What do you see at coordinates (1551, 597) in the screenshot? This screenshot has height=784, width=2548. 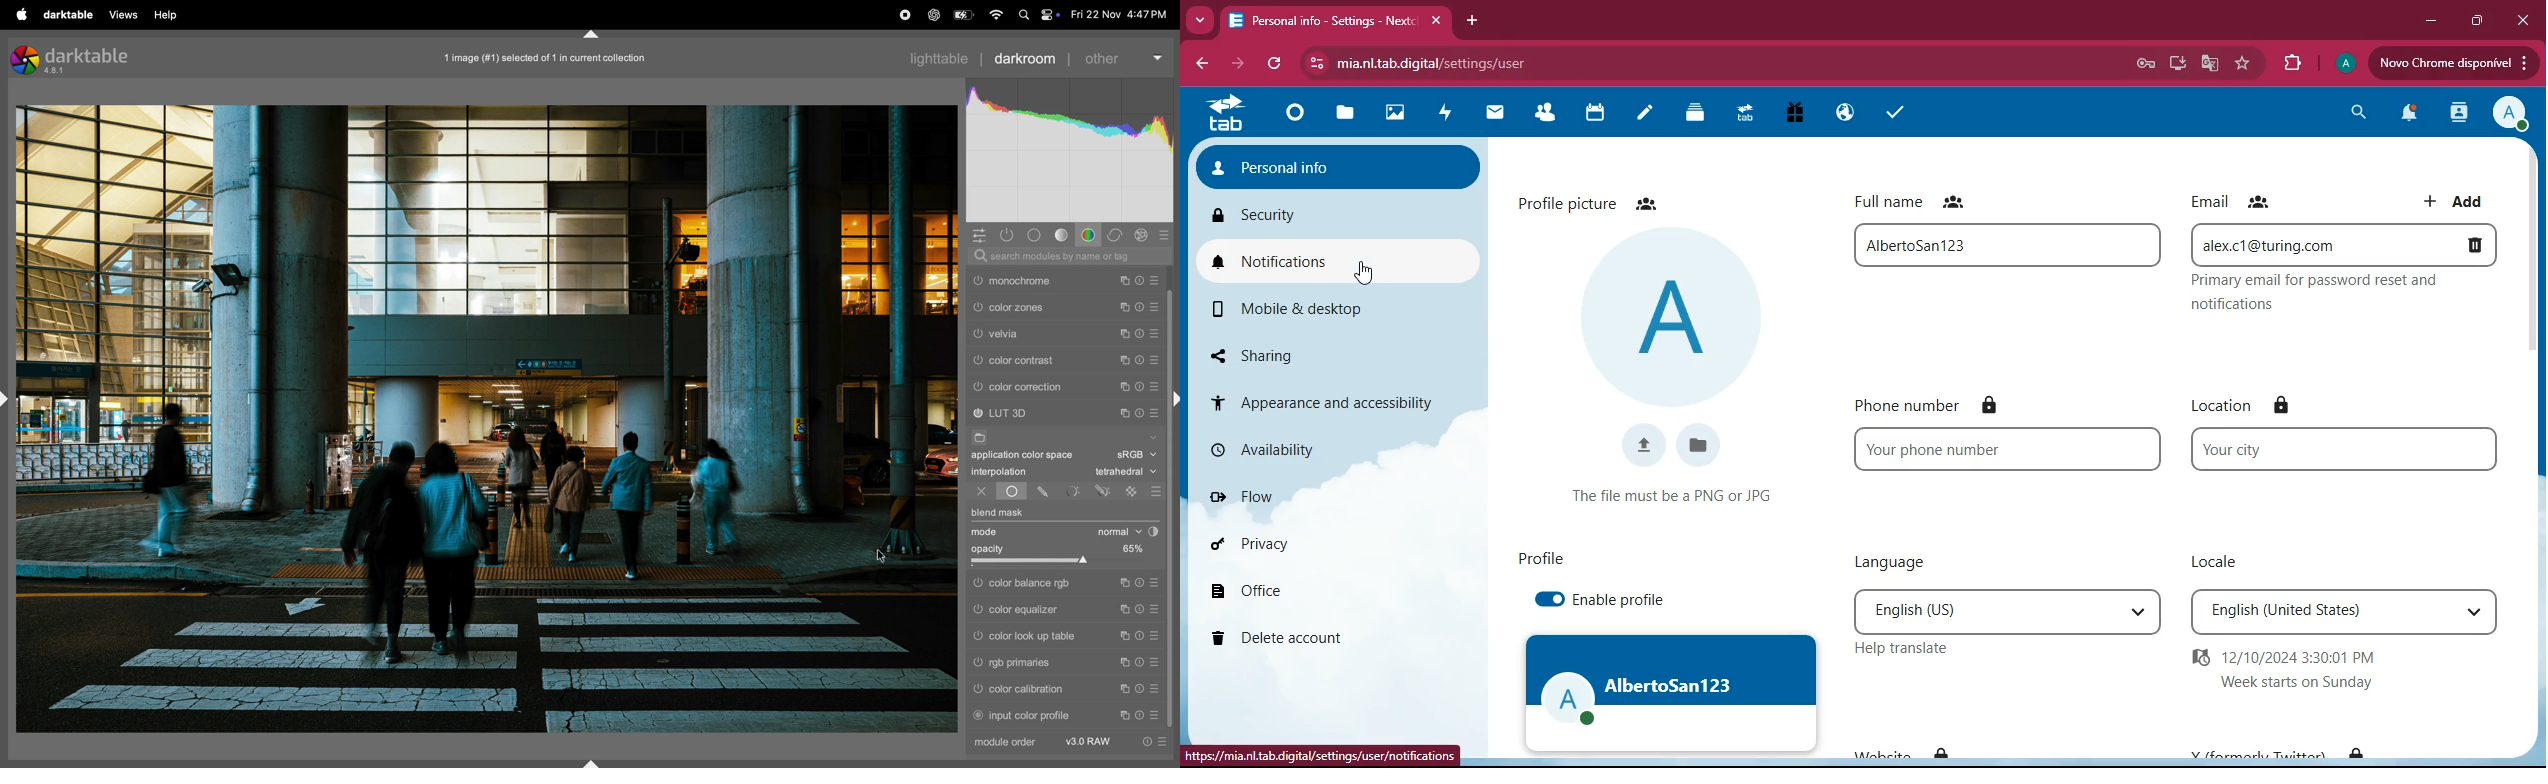 I see `enable` at bounding box center [1551, 597].